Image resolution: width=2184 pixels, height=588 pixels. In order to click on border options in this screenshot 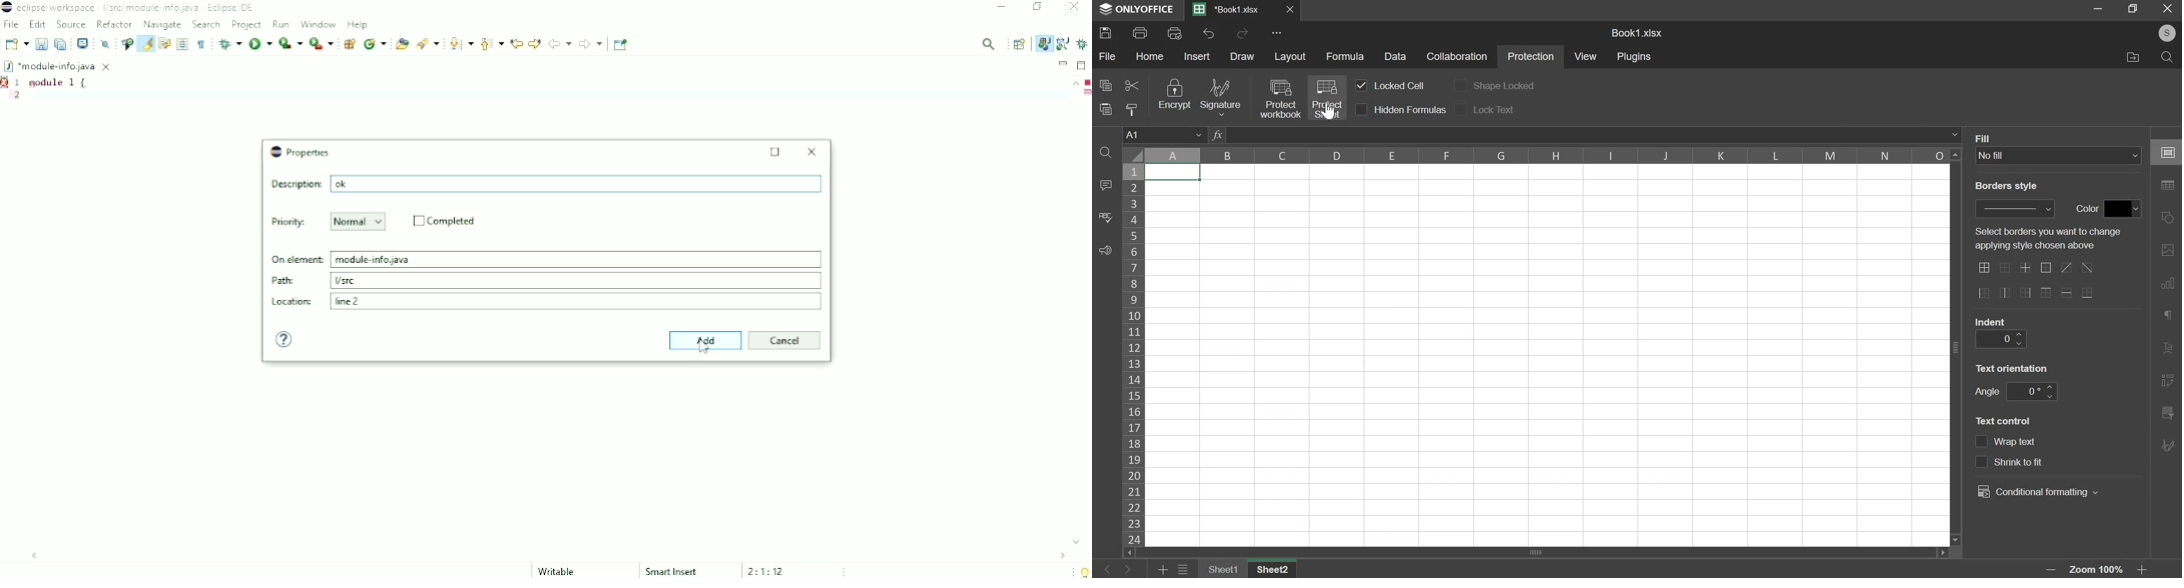, I will do `click(2025, 294)`.